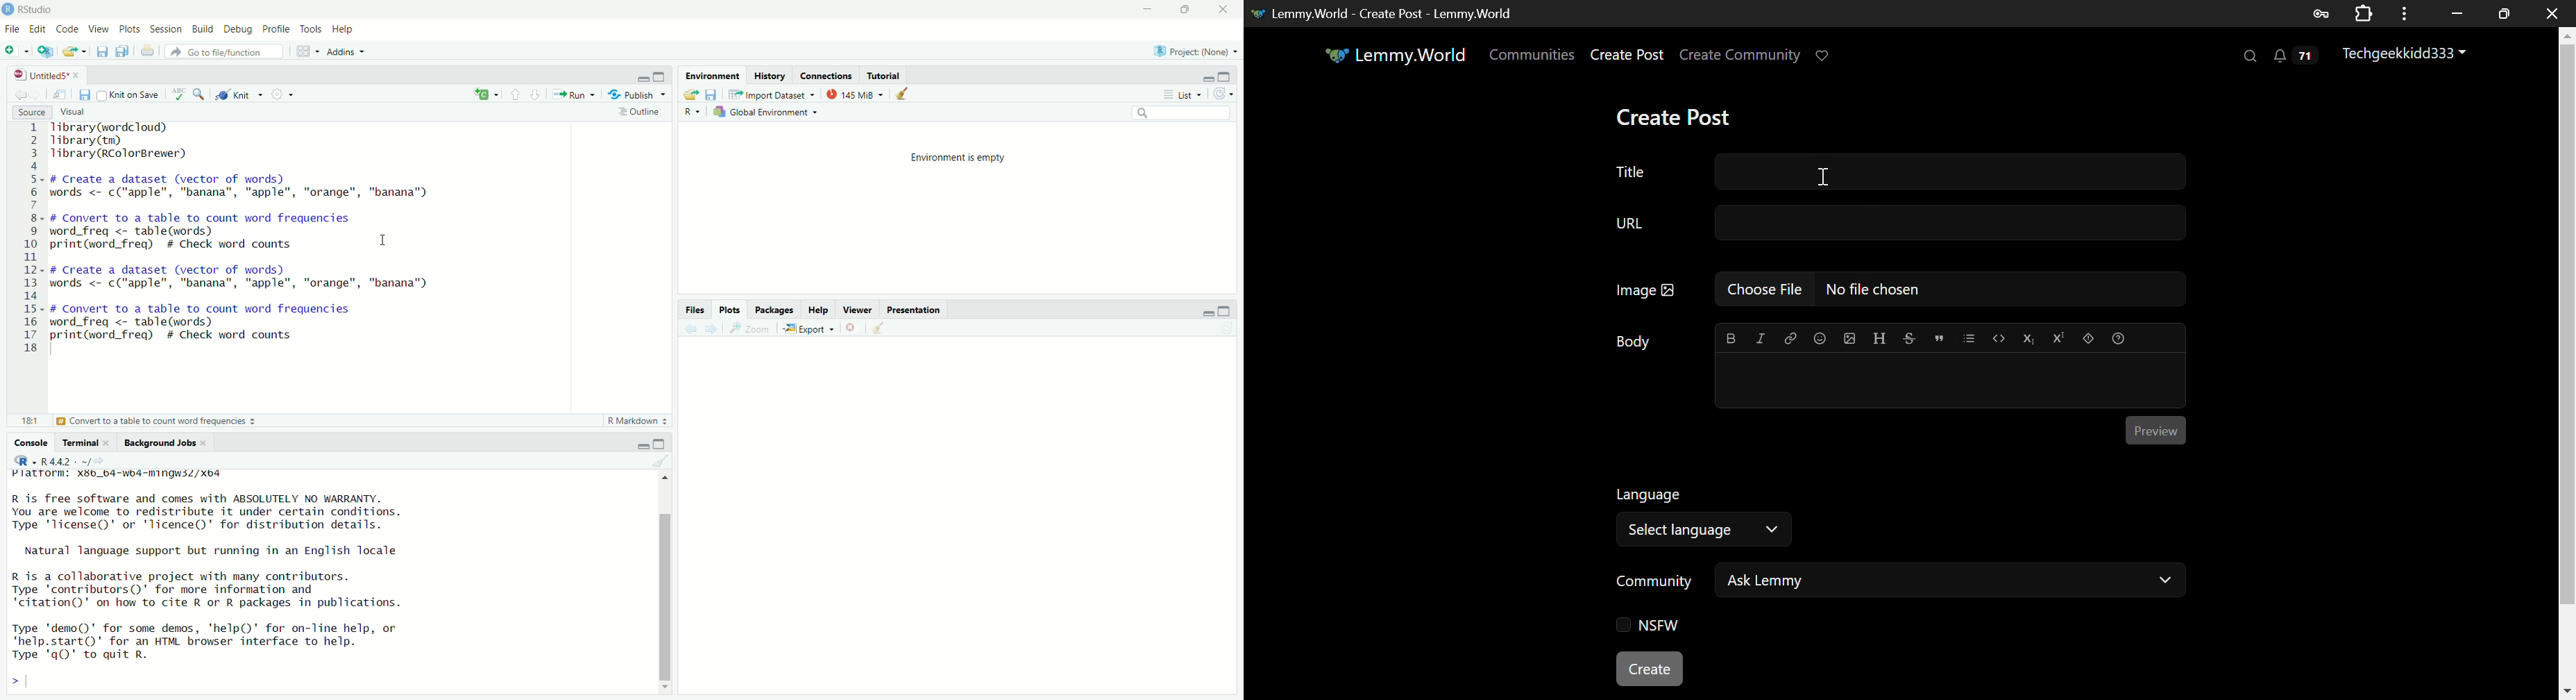  I want to click on Maximize, so click(661, 443).